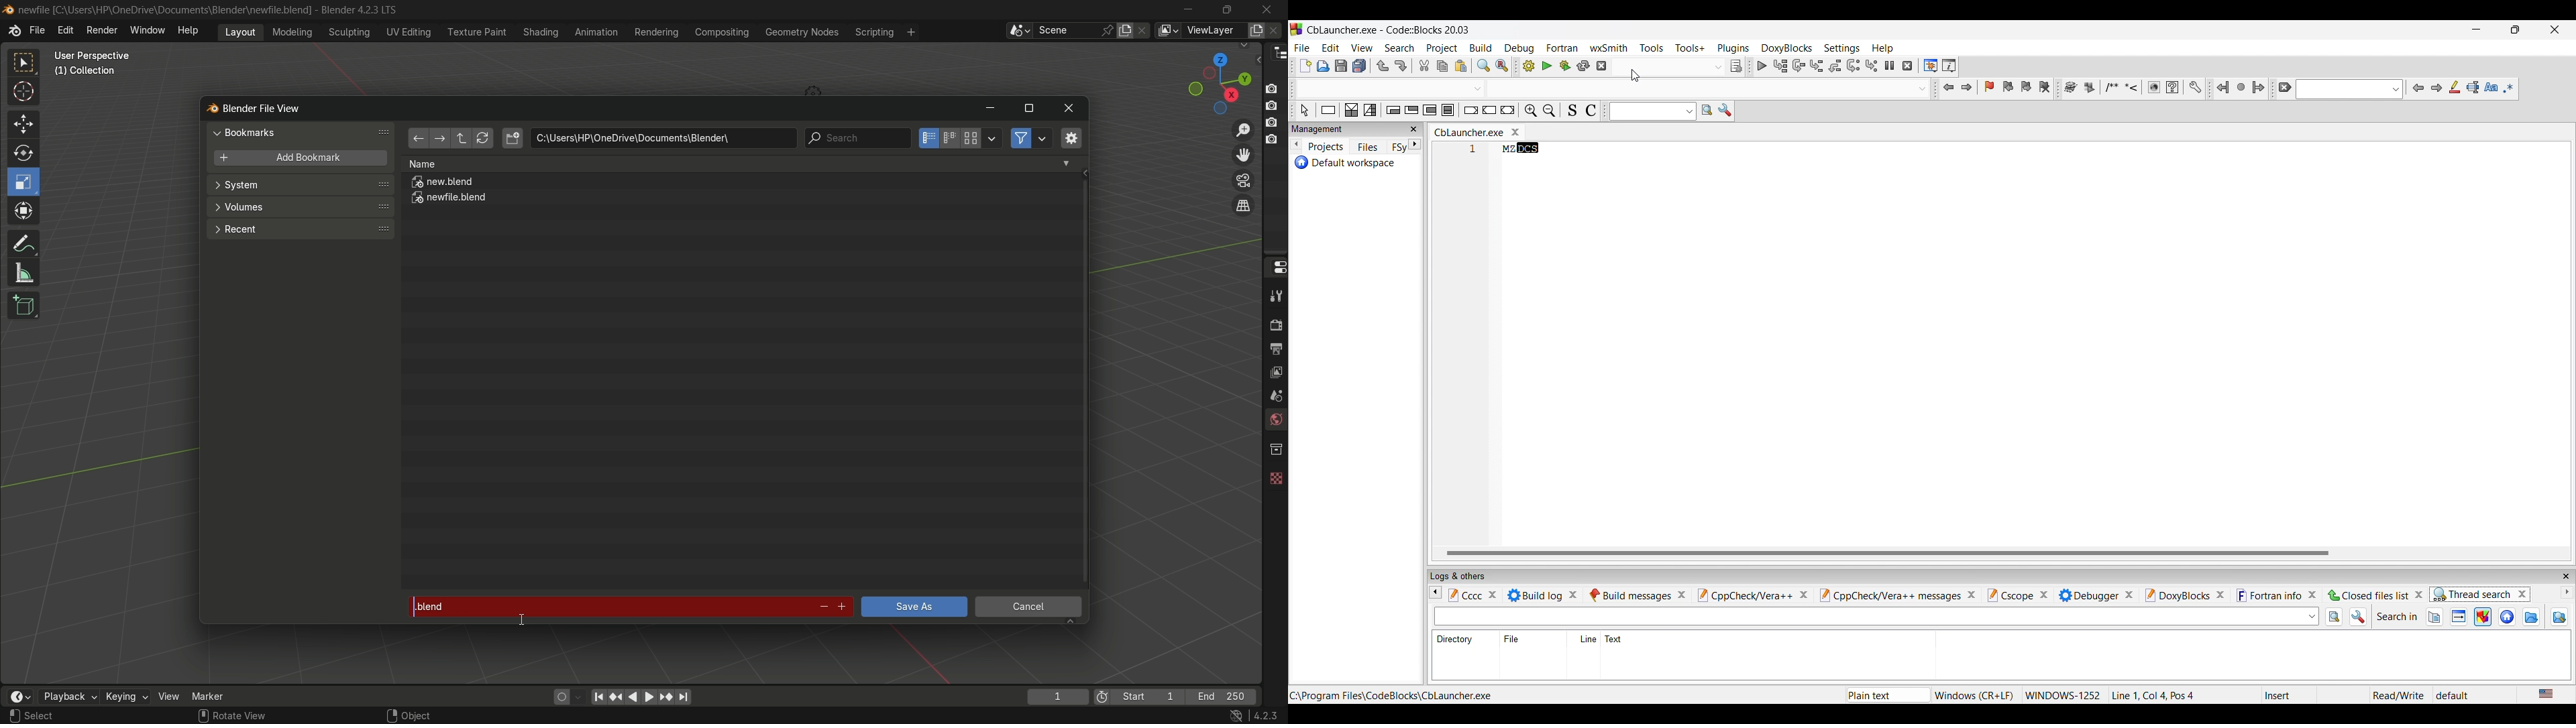  What do you see at coordinates (8, 9) in the screenshot?
I see `Blend` at bounding box center [8, 9].